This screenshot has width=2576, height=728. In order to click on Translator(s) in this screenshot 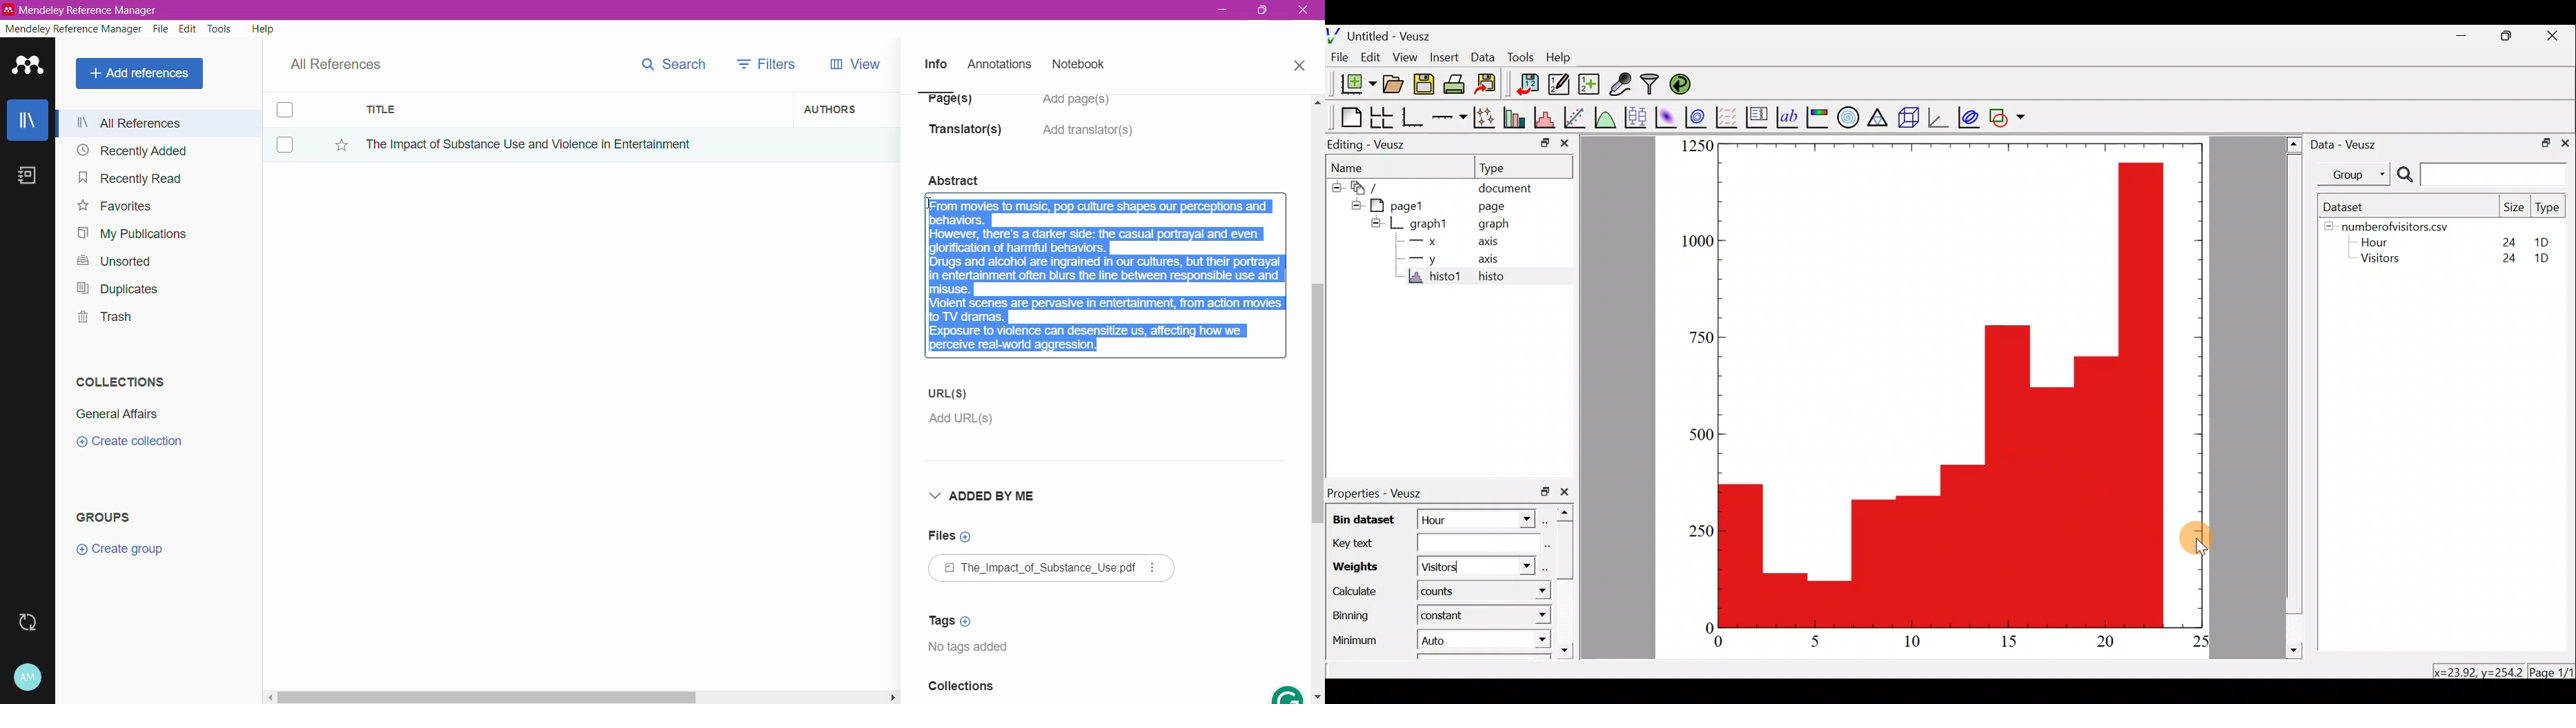, I will do `click(970, 136)`.